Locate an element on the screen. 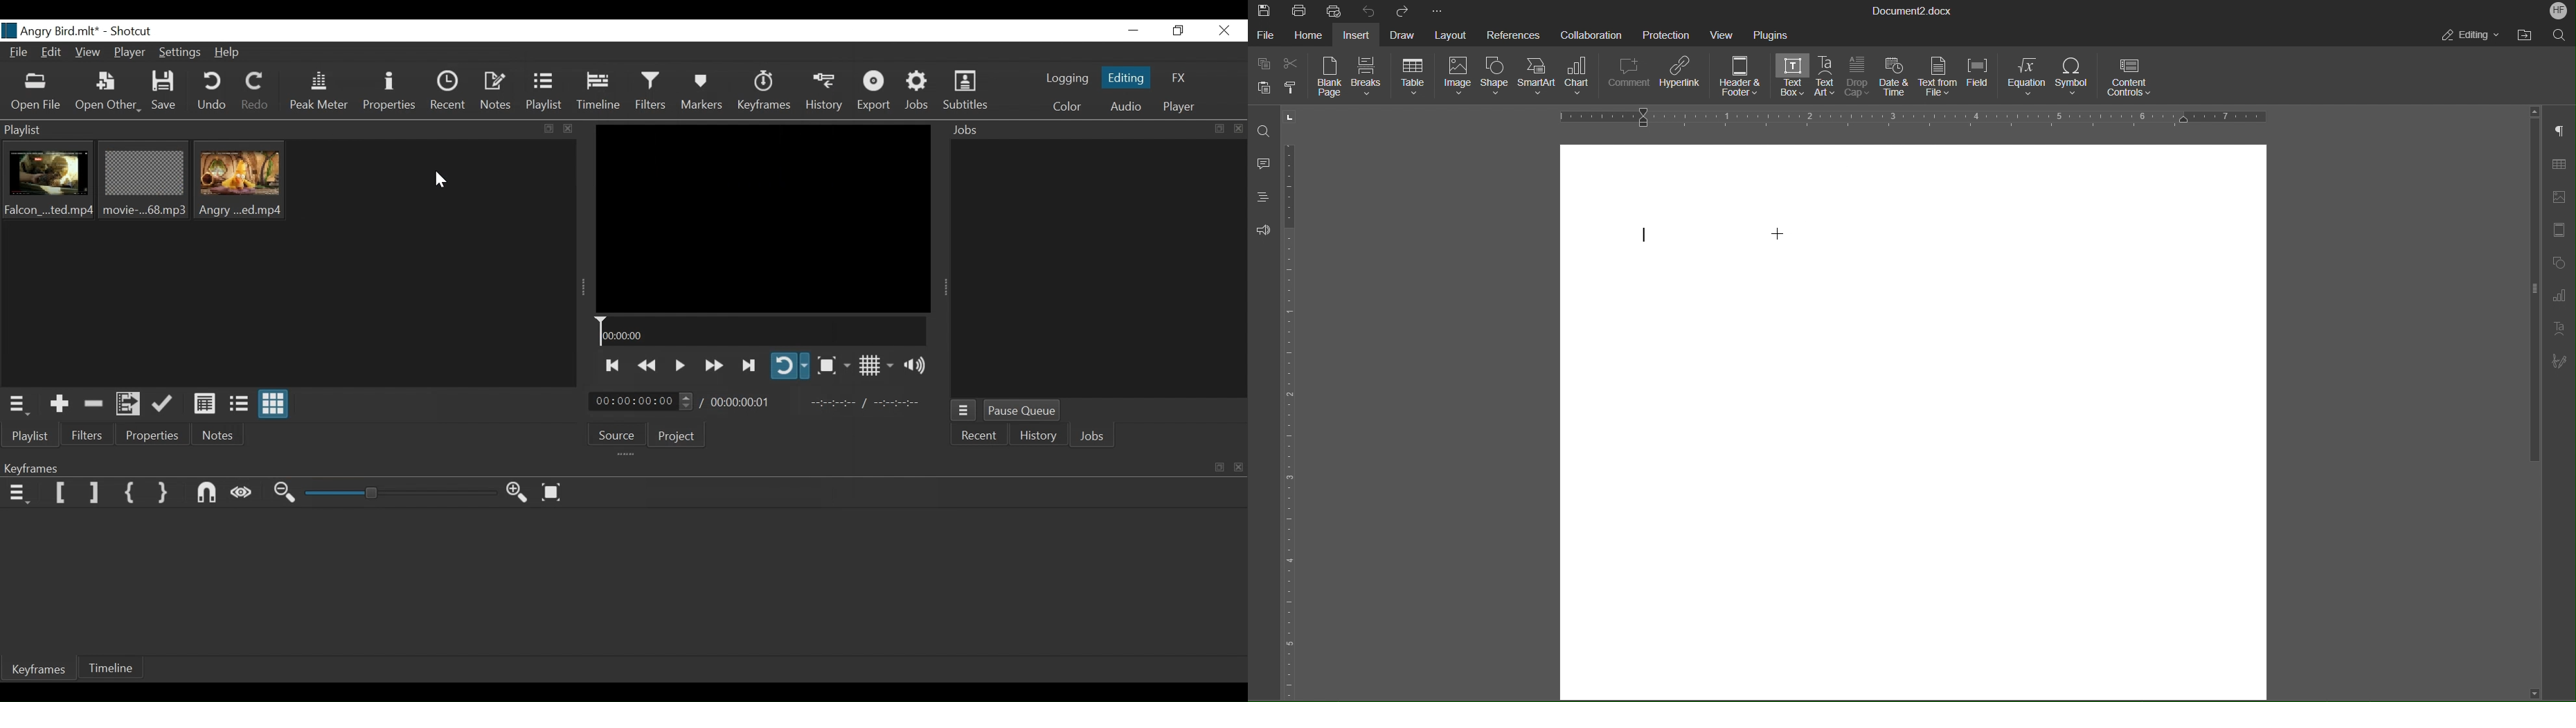  Horizontal Ruler is located at coordinates (1911, 118).